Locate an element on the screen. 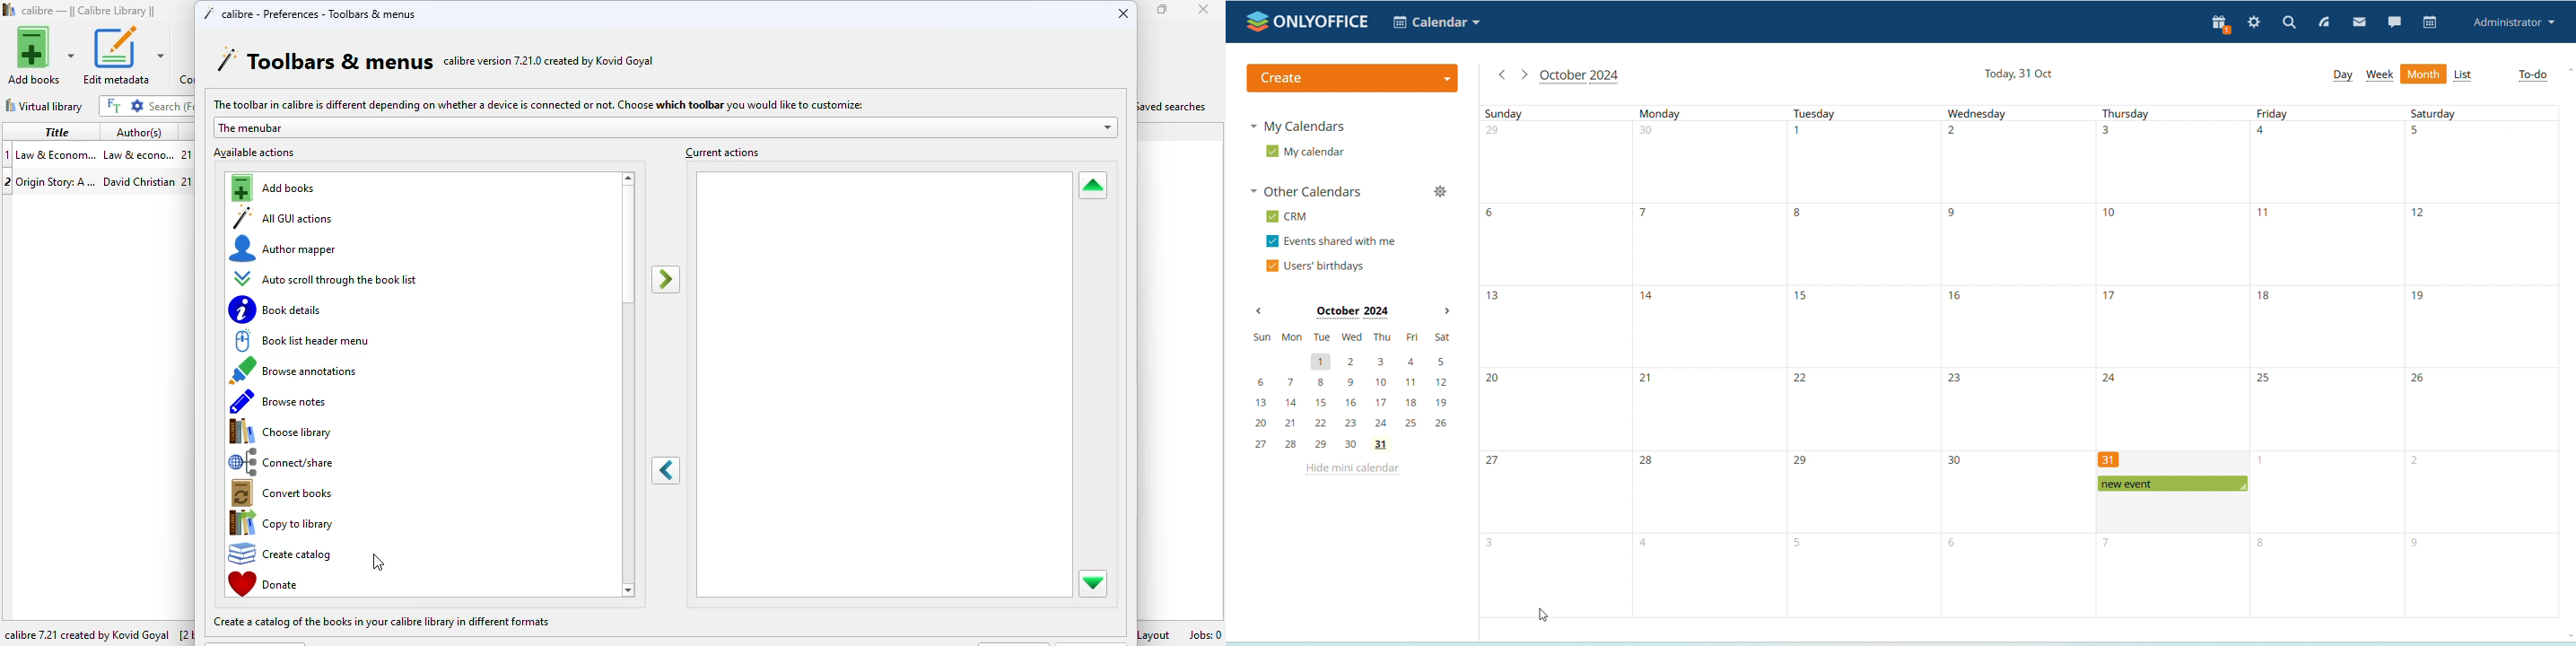 This screenshot has height=672, width=2576. edit metadata is located at coordinates (123, 56).